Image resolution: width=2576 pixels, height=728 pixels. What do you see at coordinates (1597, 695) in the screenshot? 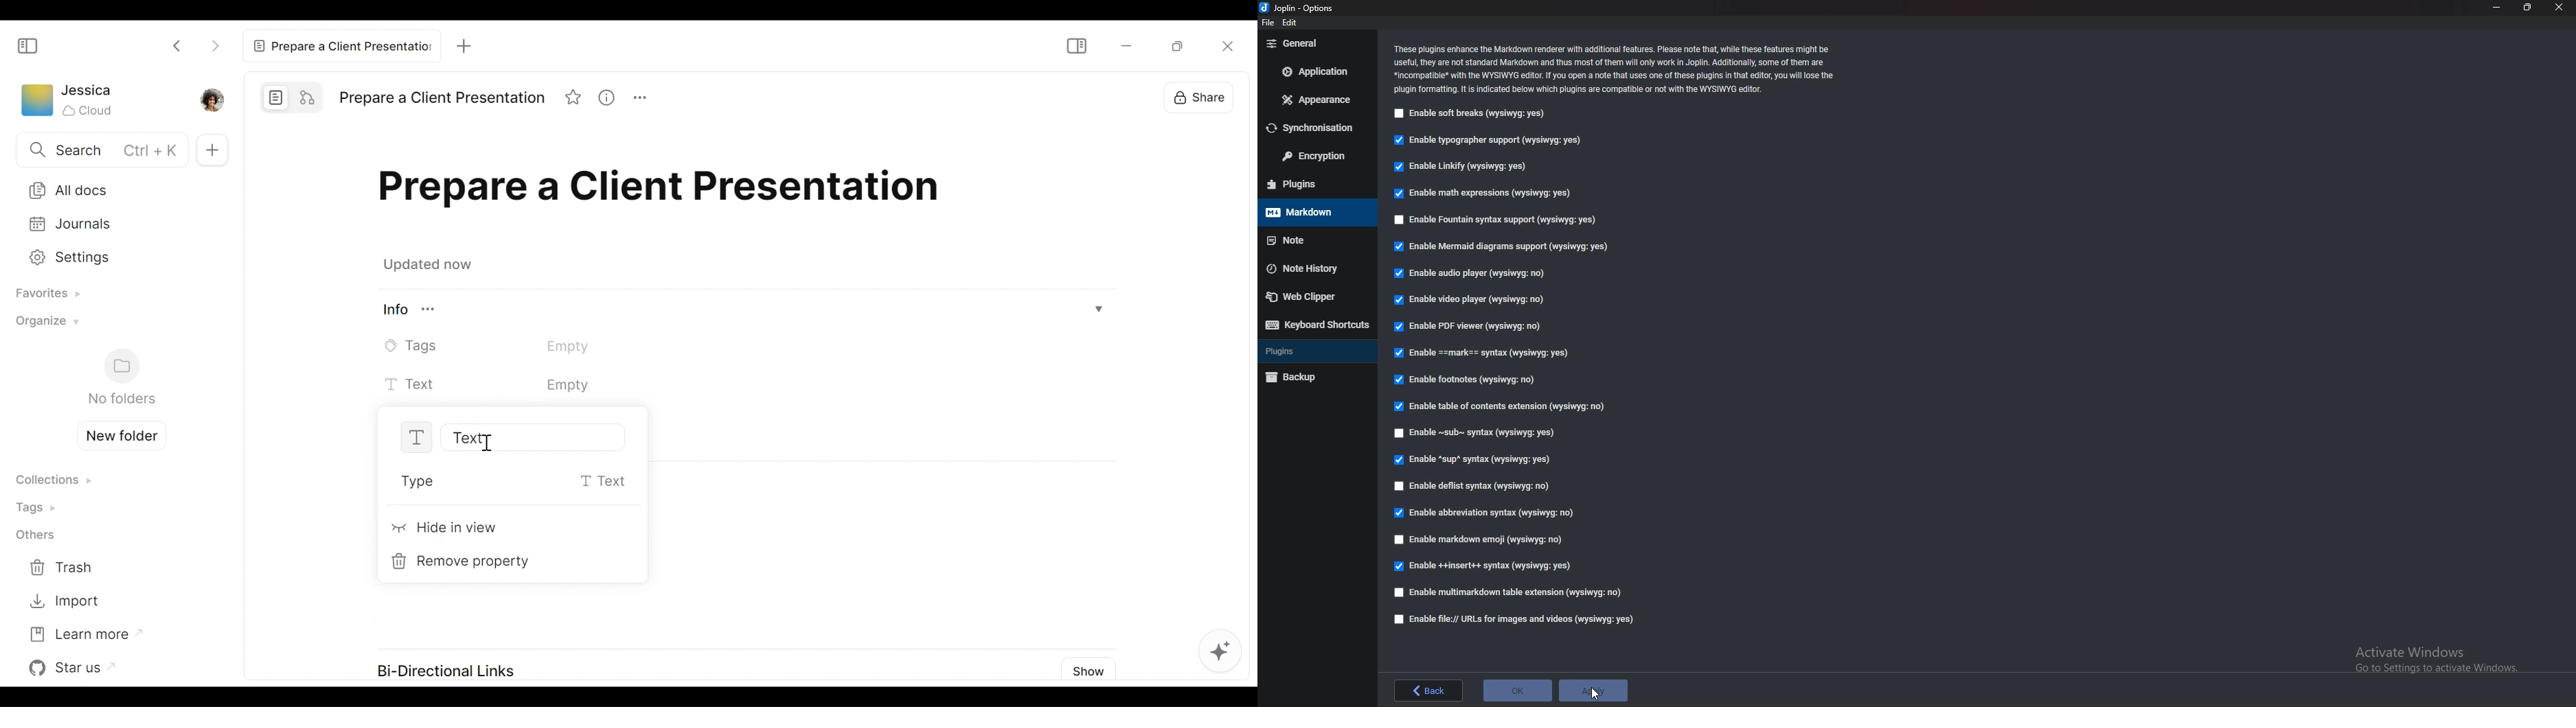
I see `cursor` at bounding box center [1597, 695].